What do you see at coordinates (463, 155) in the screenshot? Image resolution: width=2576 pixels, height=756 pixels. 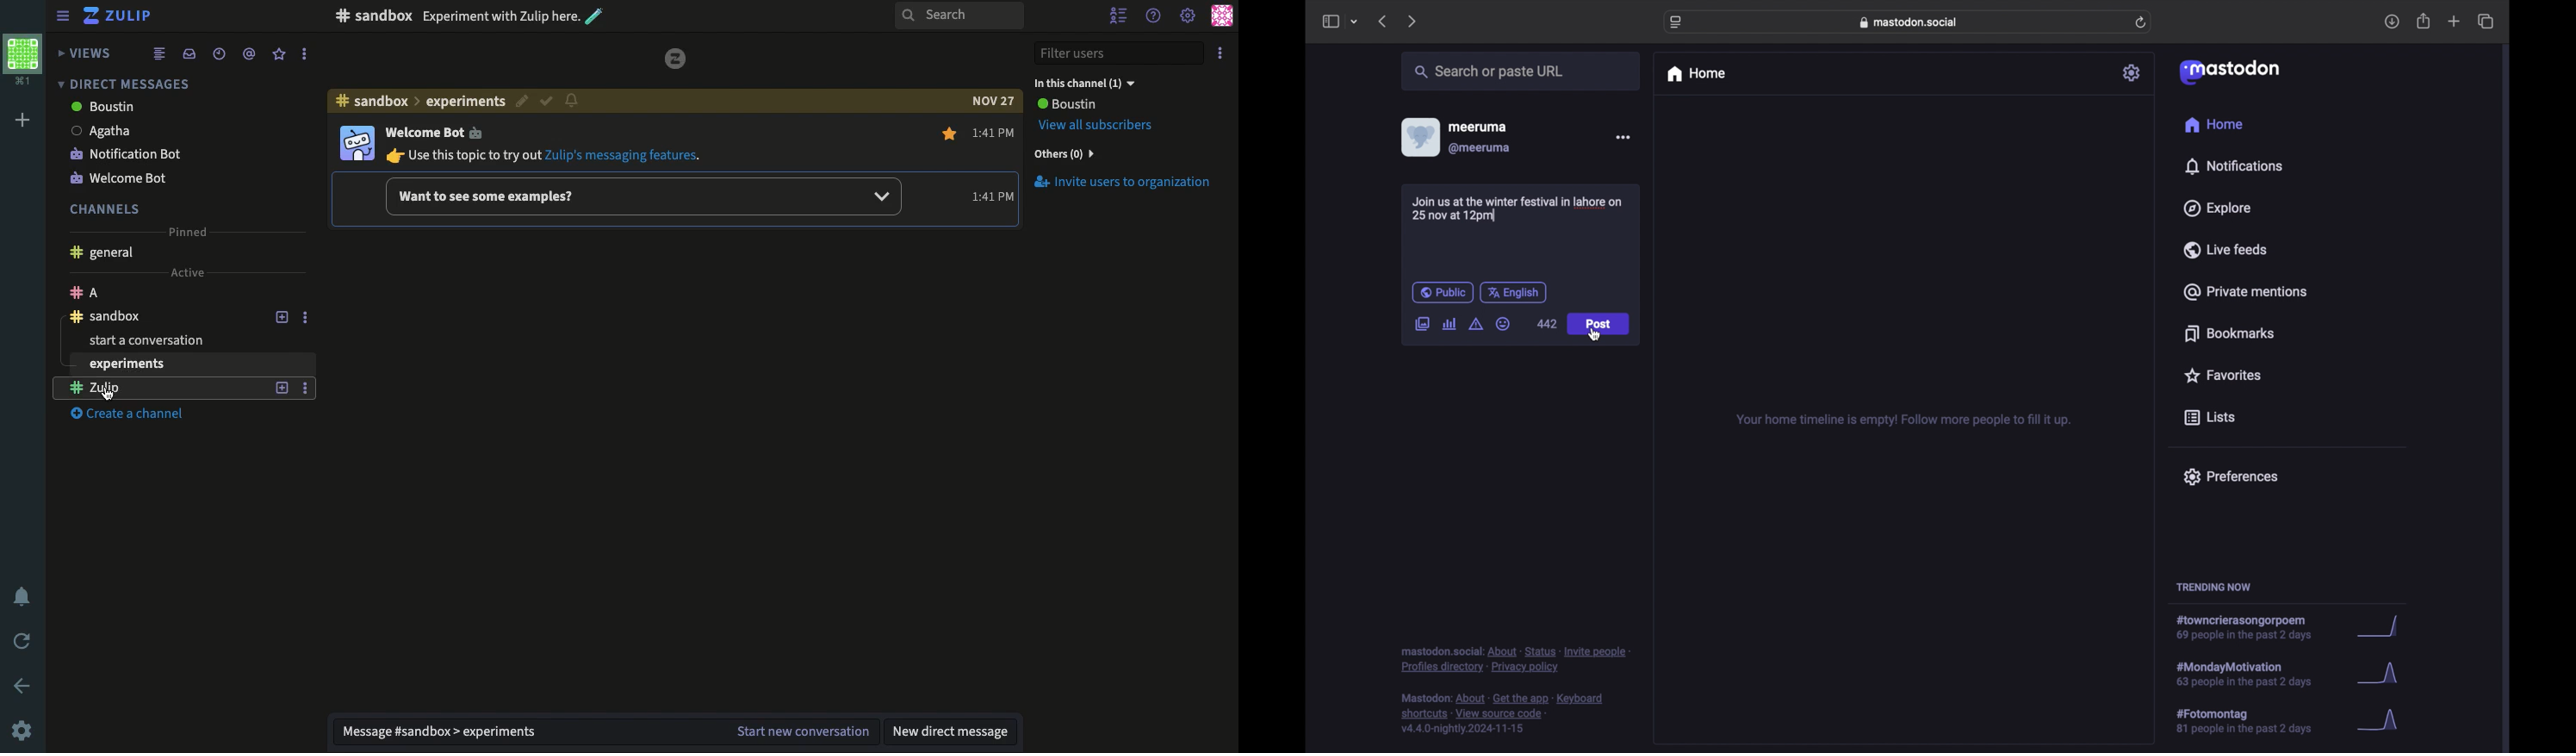 I see `text` at bounding box center [463, 155].